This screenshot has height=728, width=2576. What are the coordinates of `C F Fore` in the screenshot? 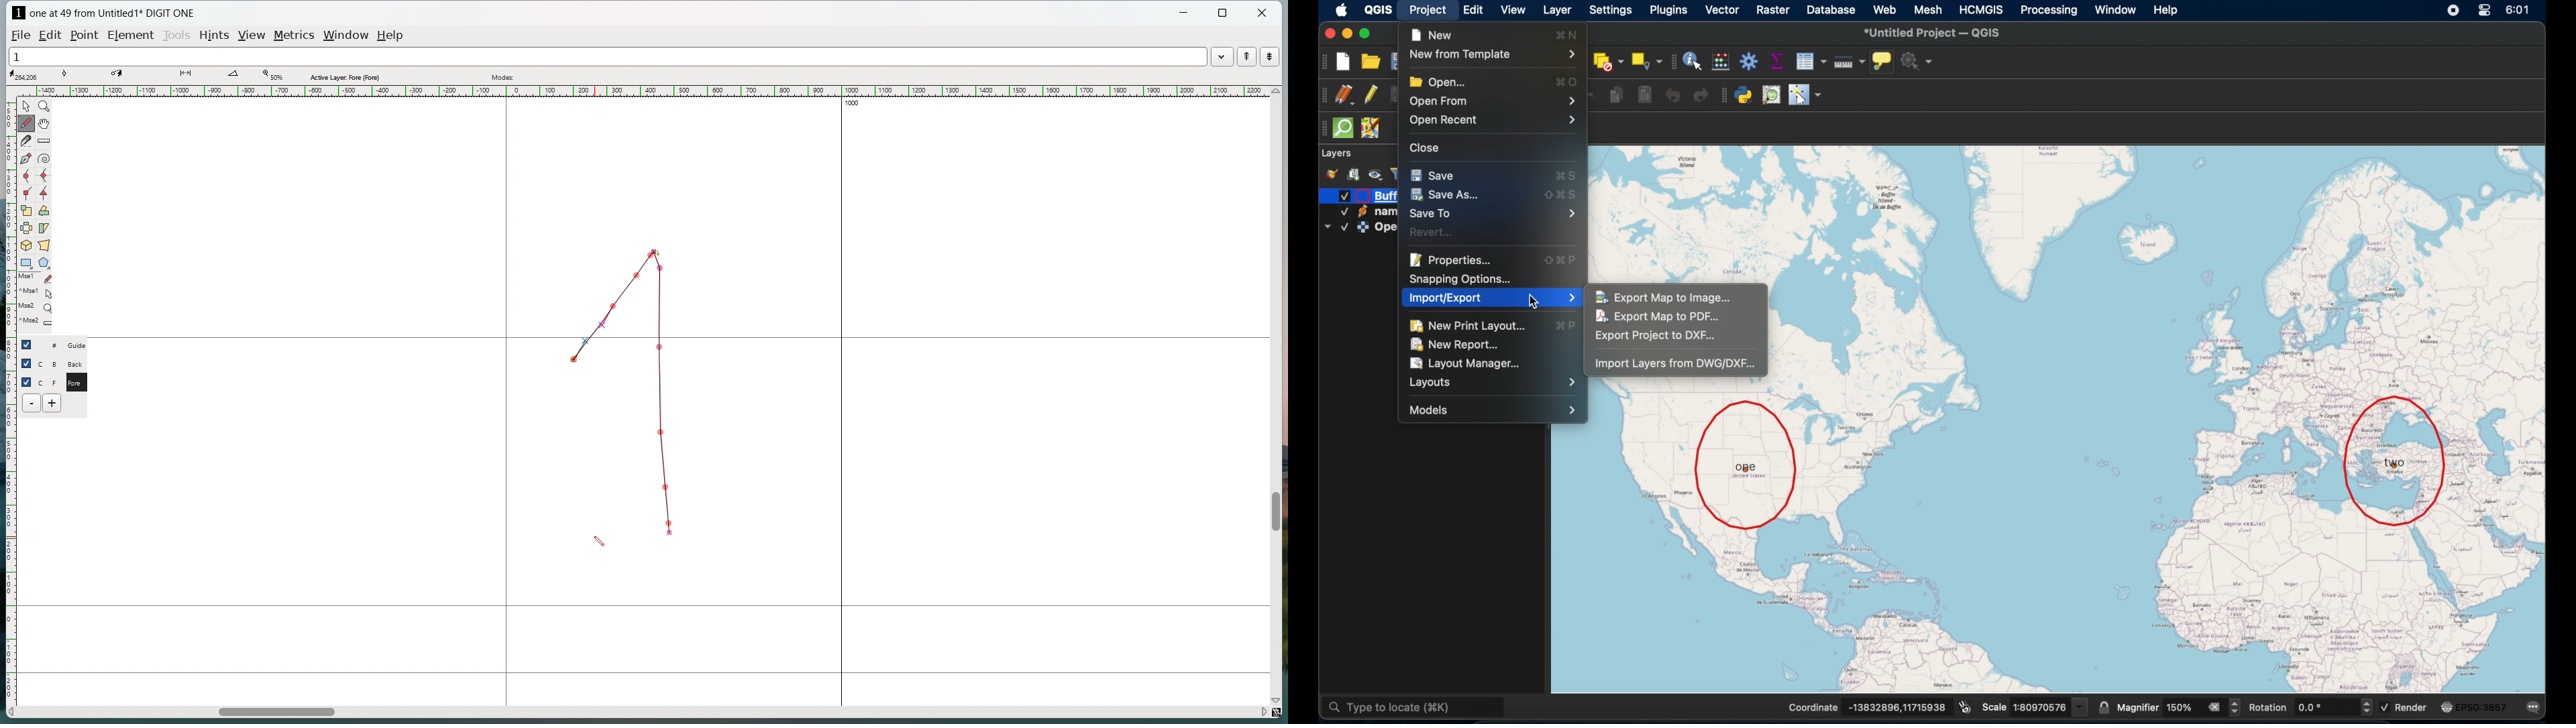 It's located at (64, 381).